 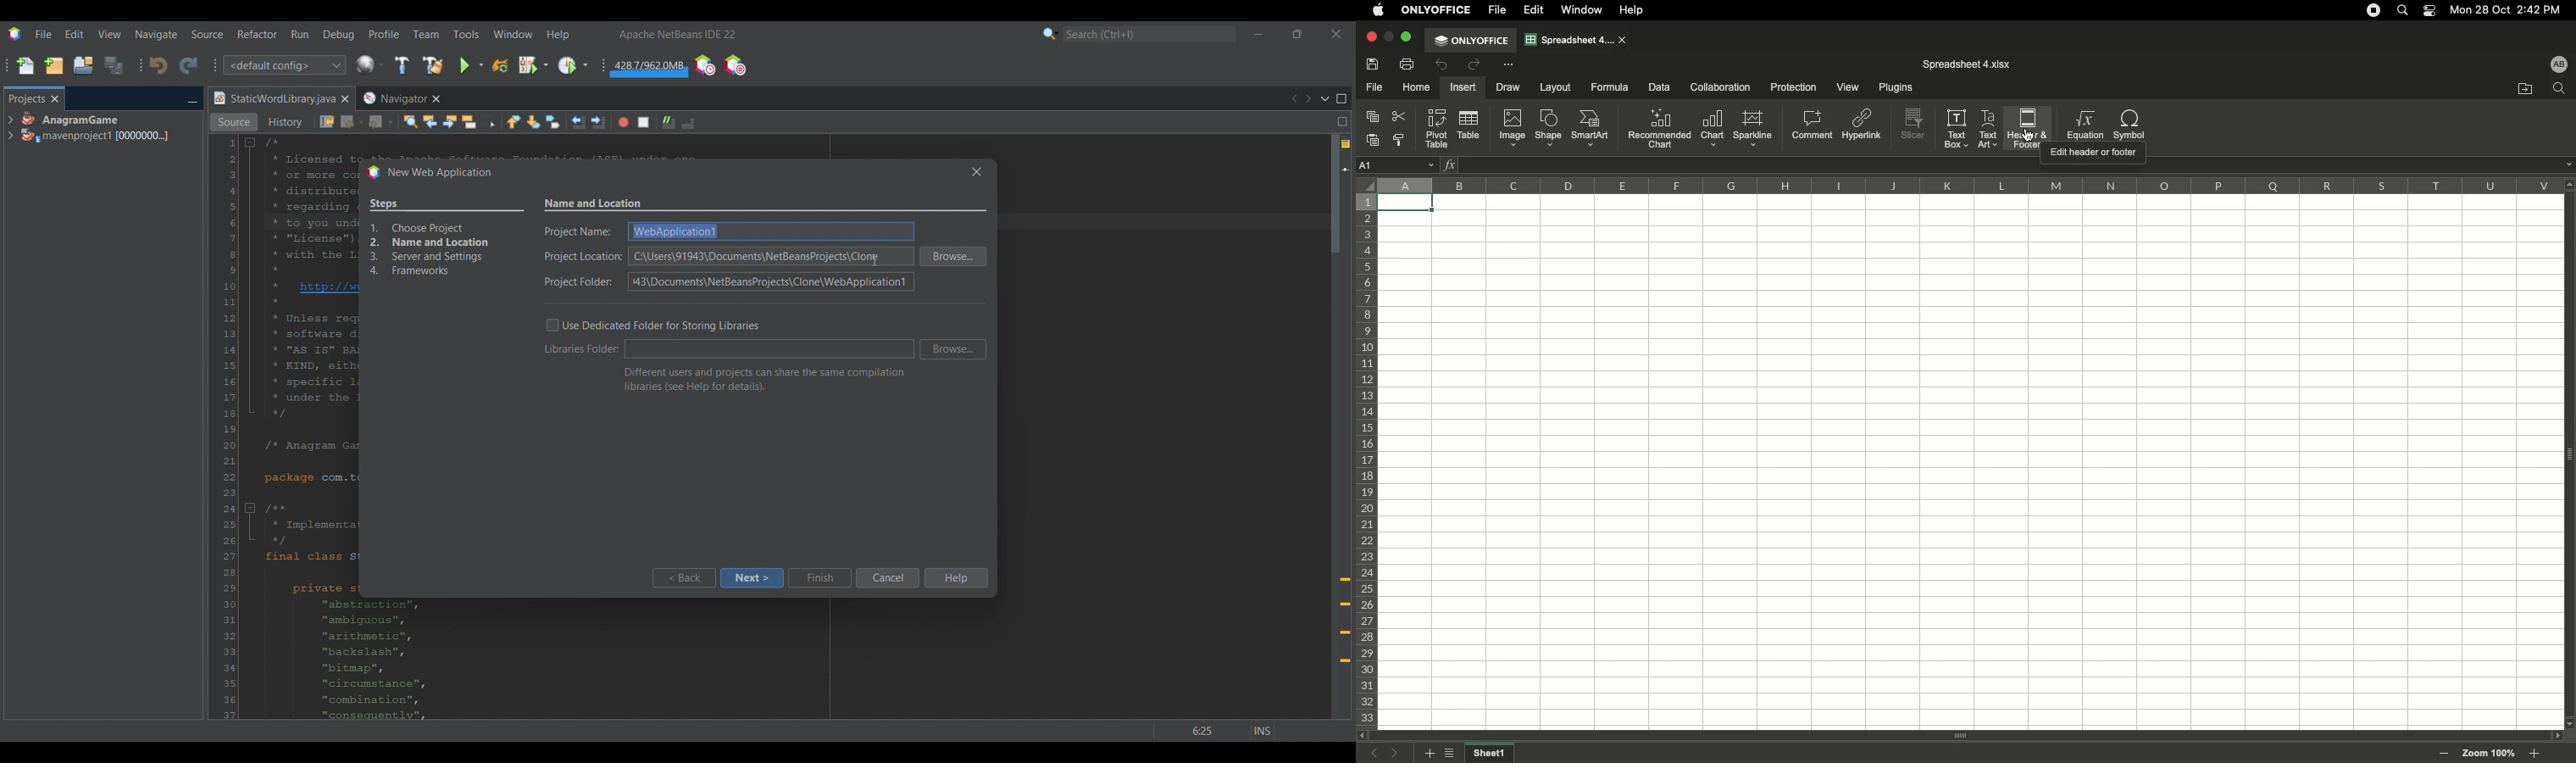 I want to click on Previous sheet, so click(x=1378, y=755).